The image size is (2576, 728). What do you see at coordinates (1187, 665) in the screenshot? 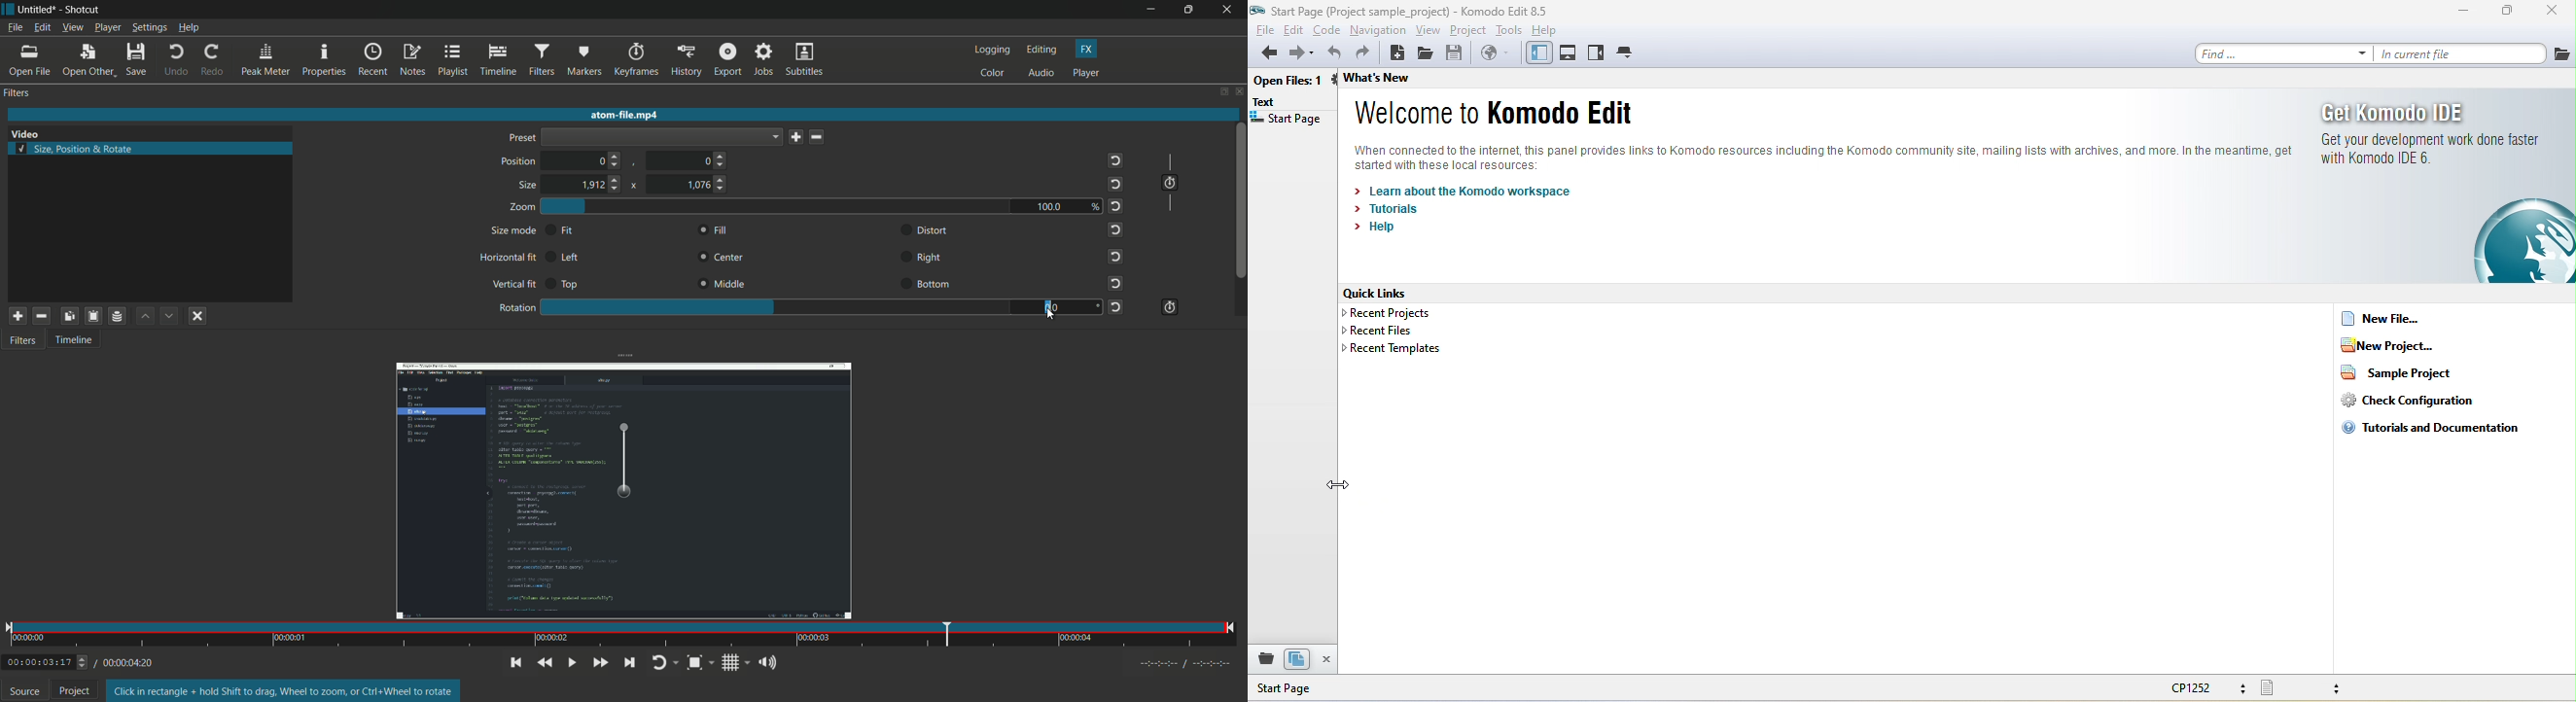
I see `timecodes` at bounding box center [1187, 665].